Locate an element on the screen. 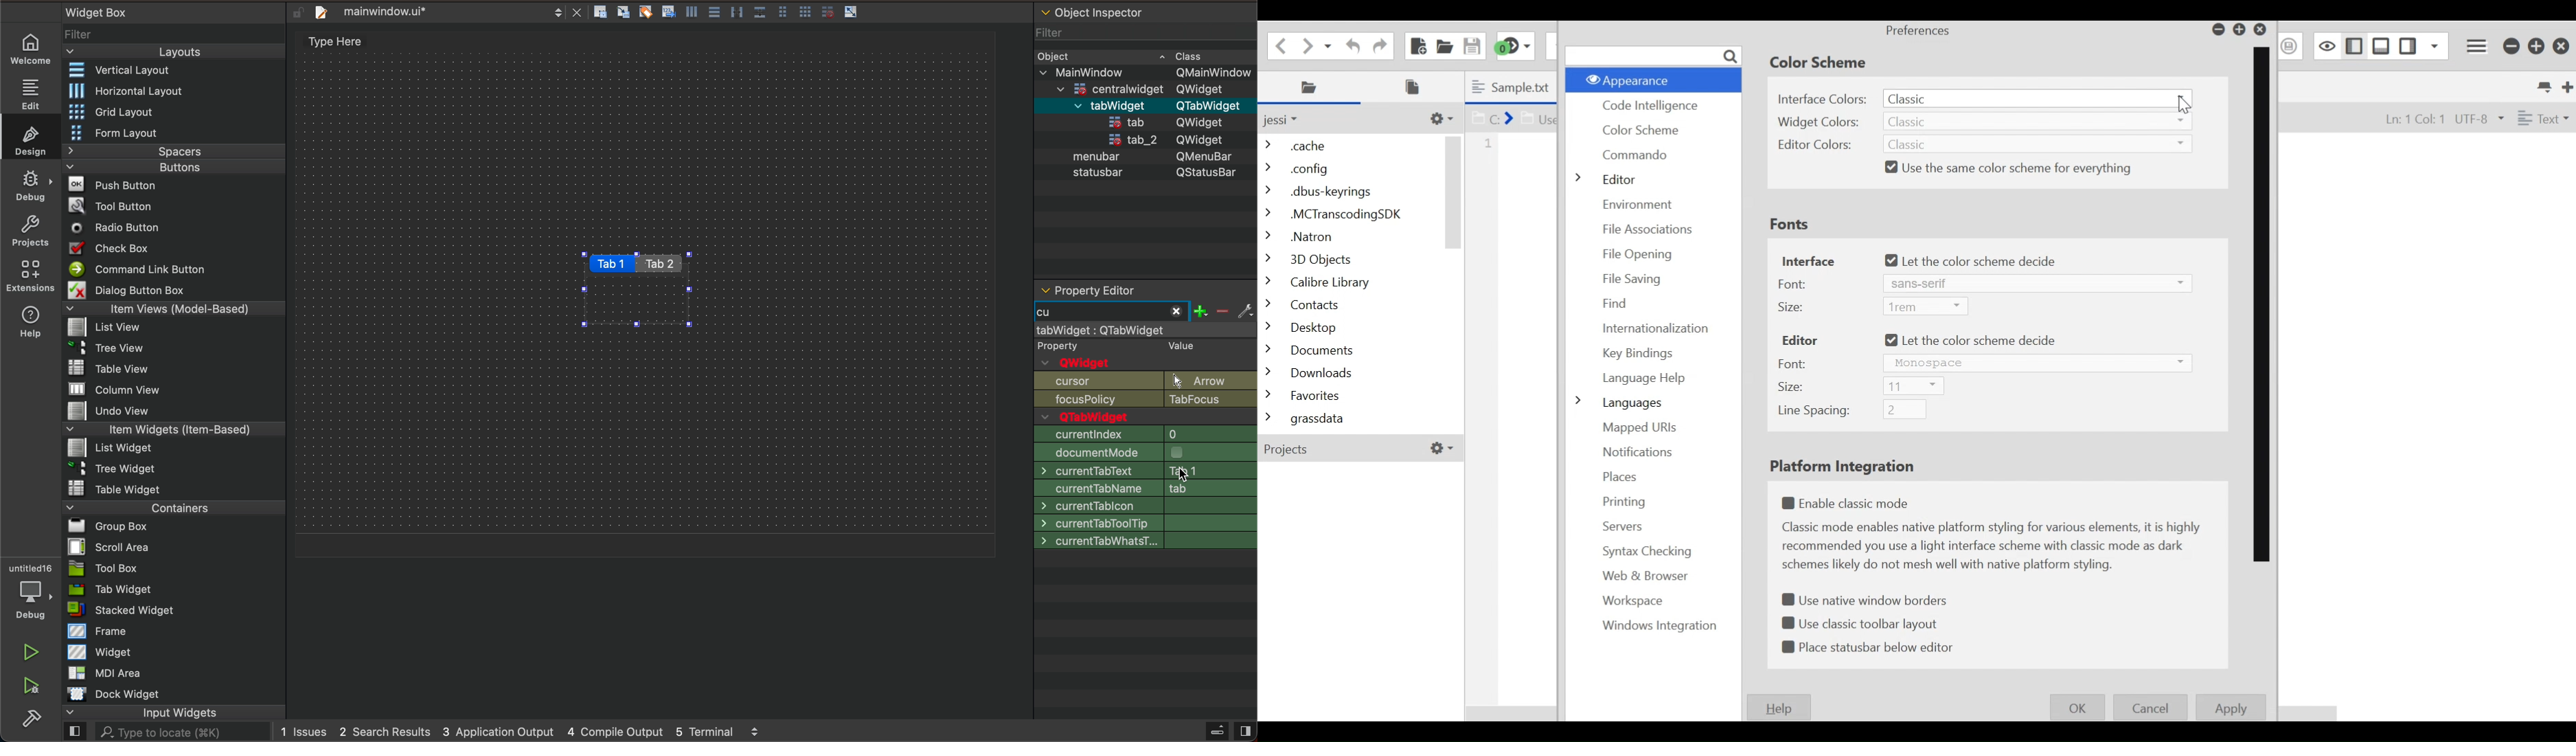 The height and width of the screenshot is (756, 2576). object name and Qwidget is located at coordinates (1150, 388).